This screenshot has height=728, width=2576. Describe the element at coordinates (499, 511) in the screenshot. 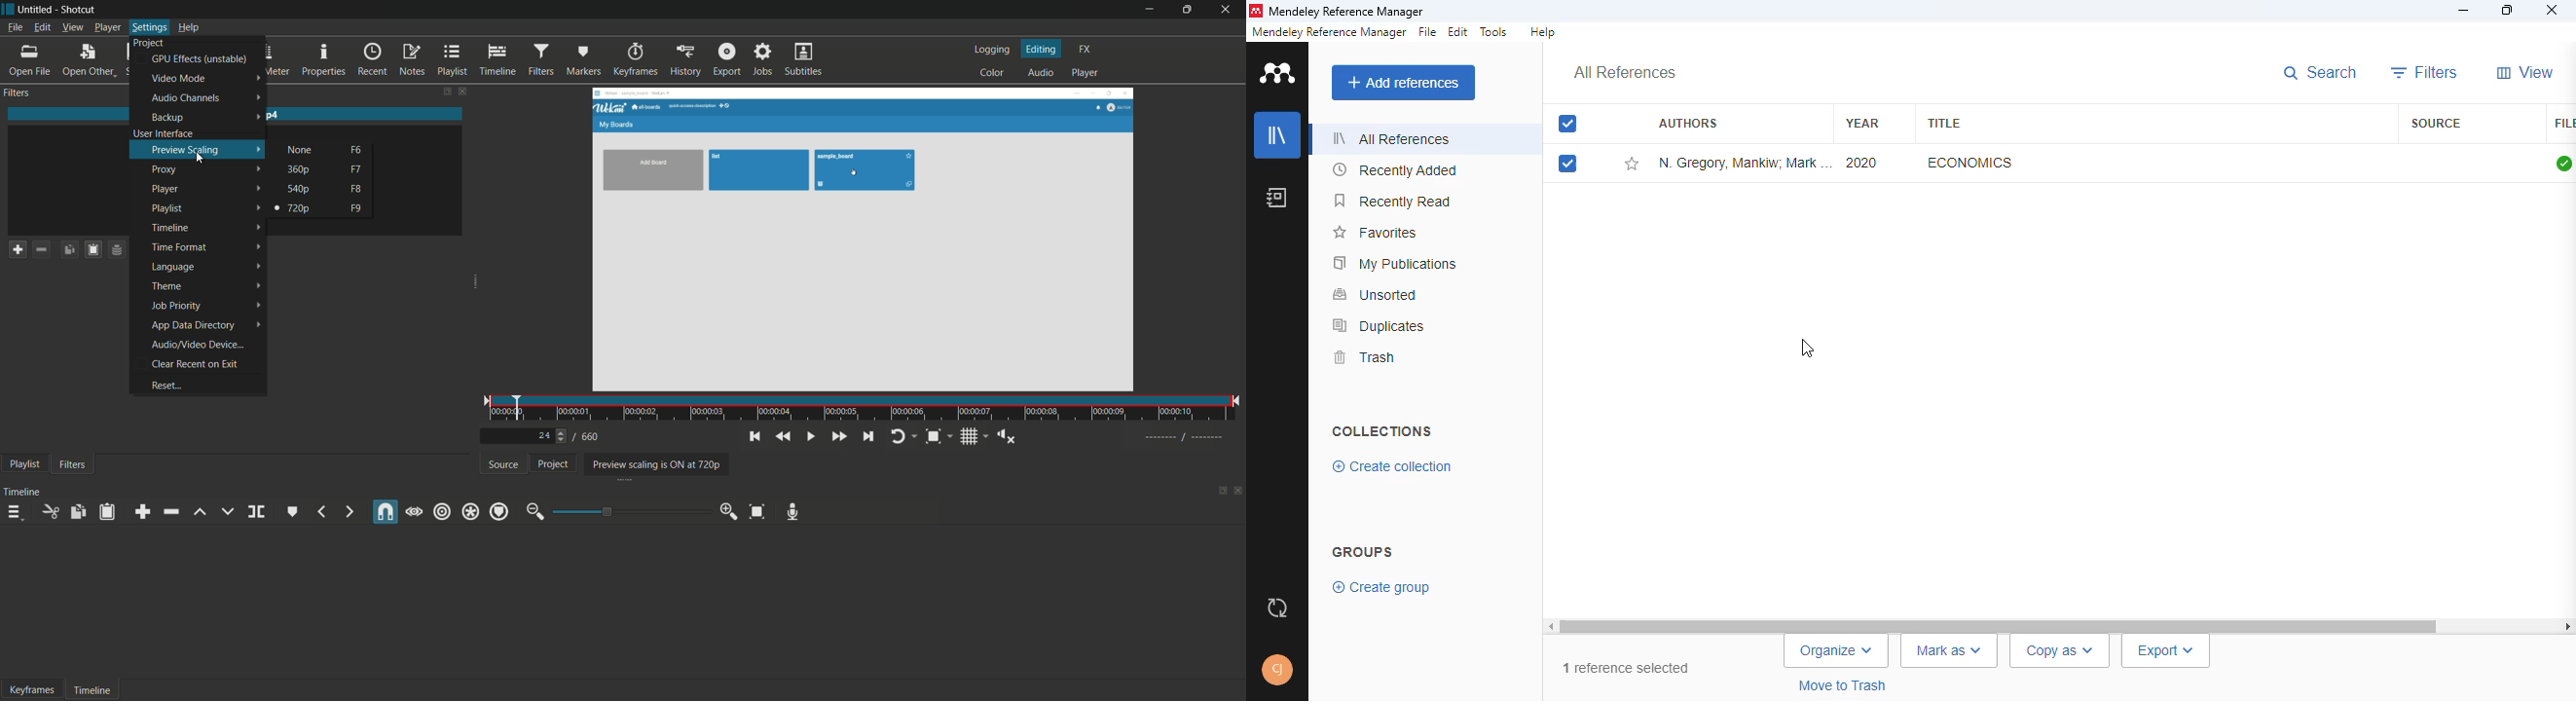

I see `ripple markers` at that location.